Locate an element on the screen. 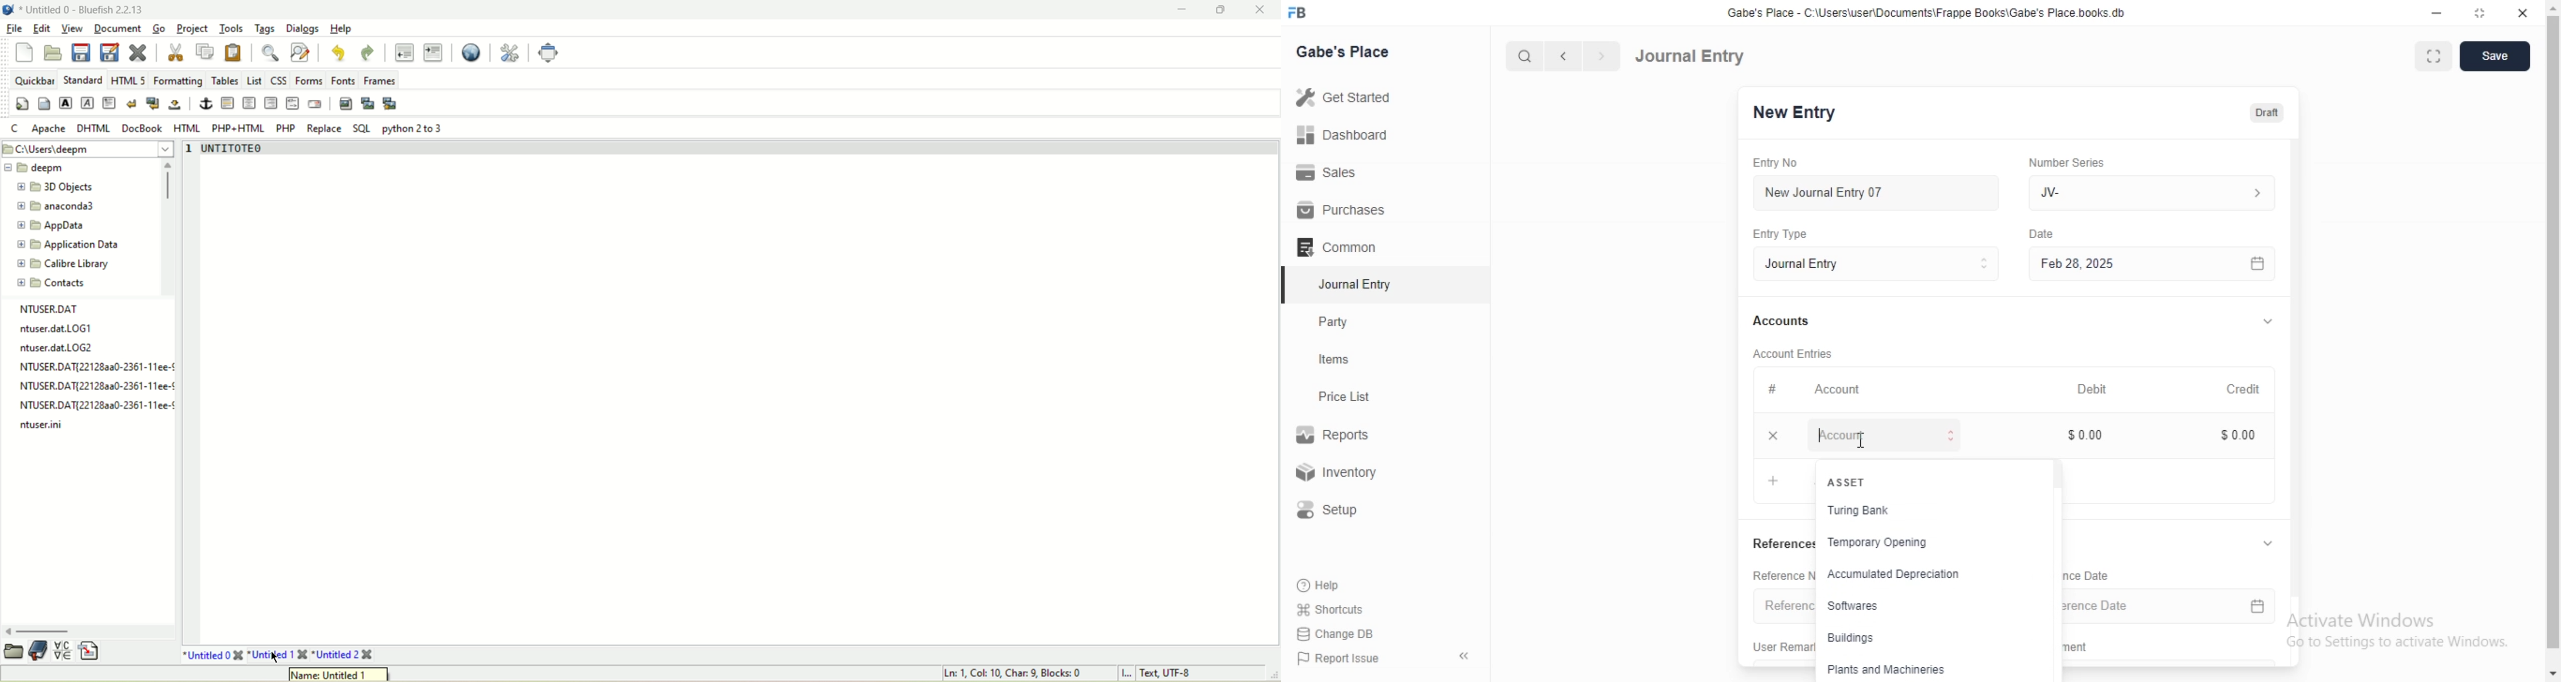  forward is located at coordinates (1603, 56).